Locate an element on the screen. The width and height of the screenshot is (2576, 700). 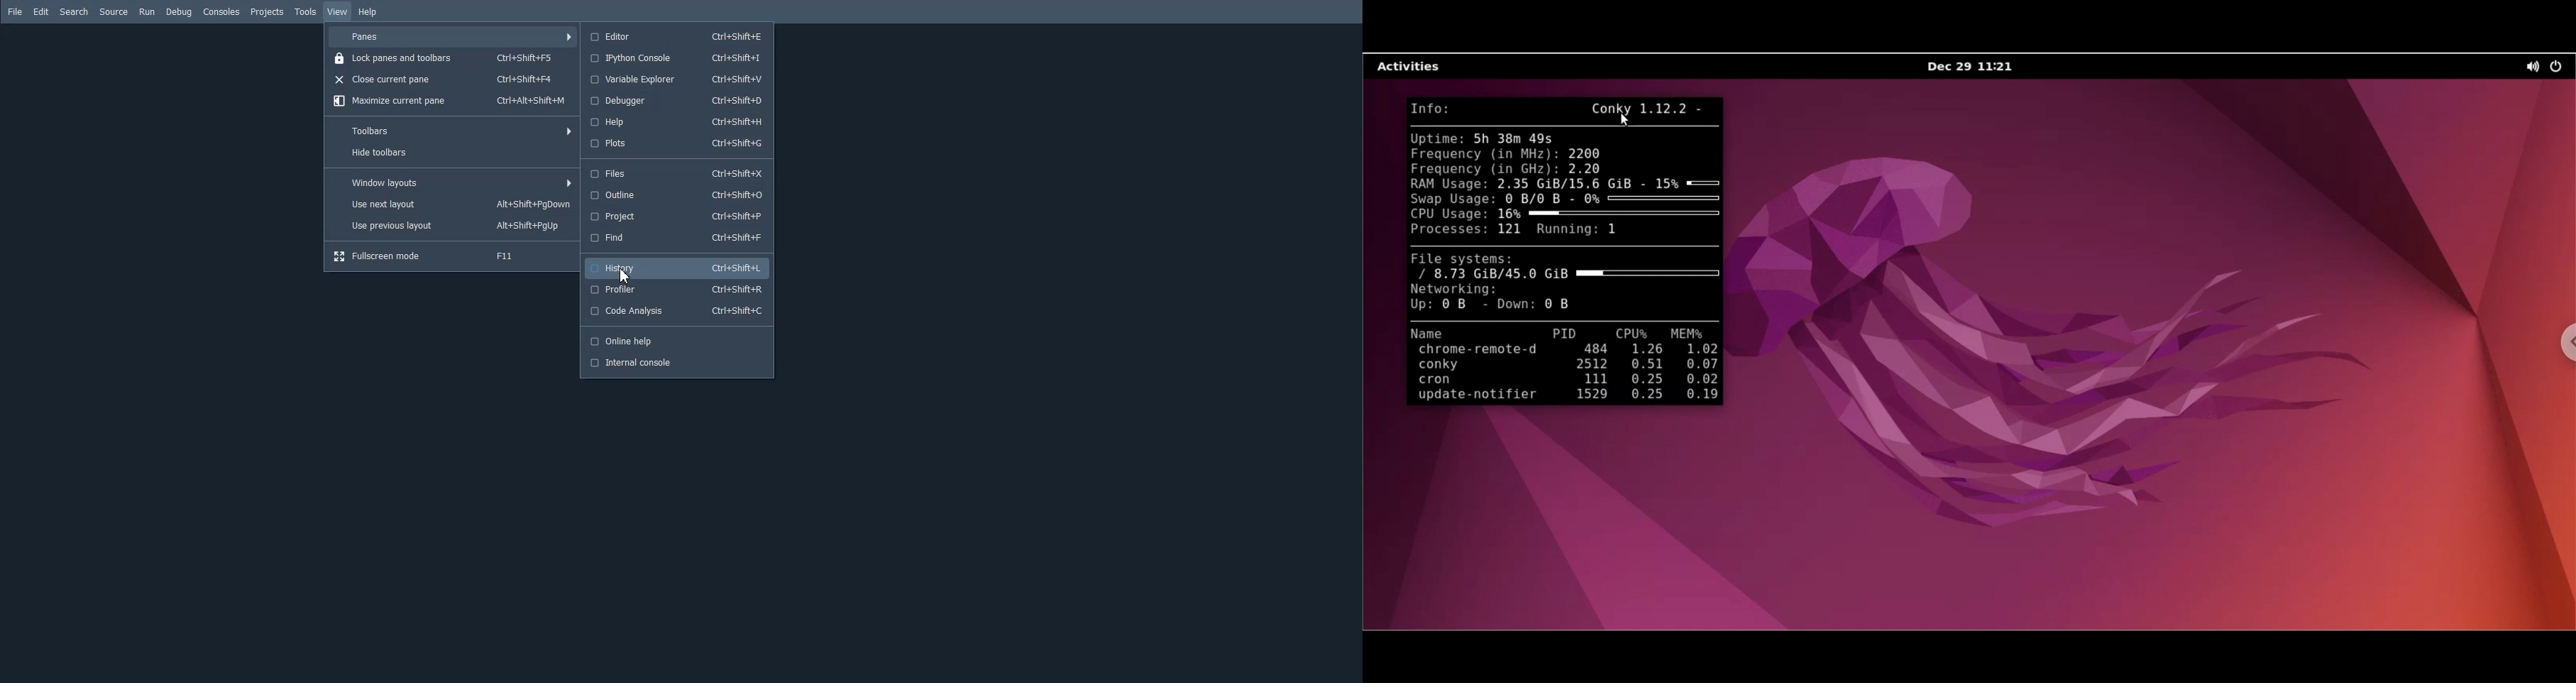
Source is located at coordinates (114, 12).